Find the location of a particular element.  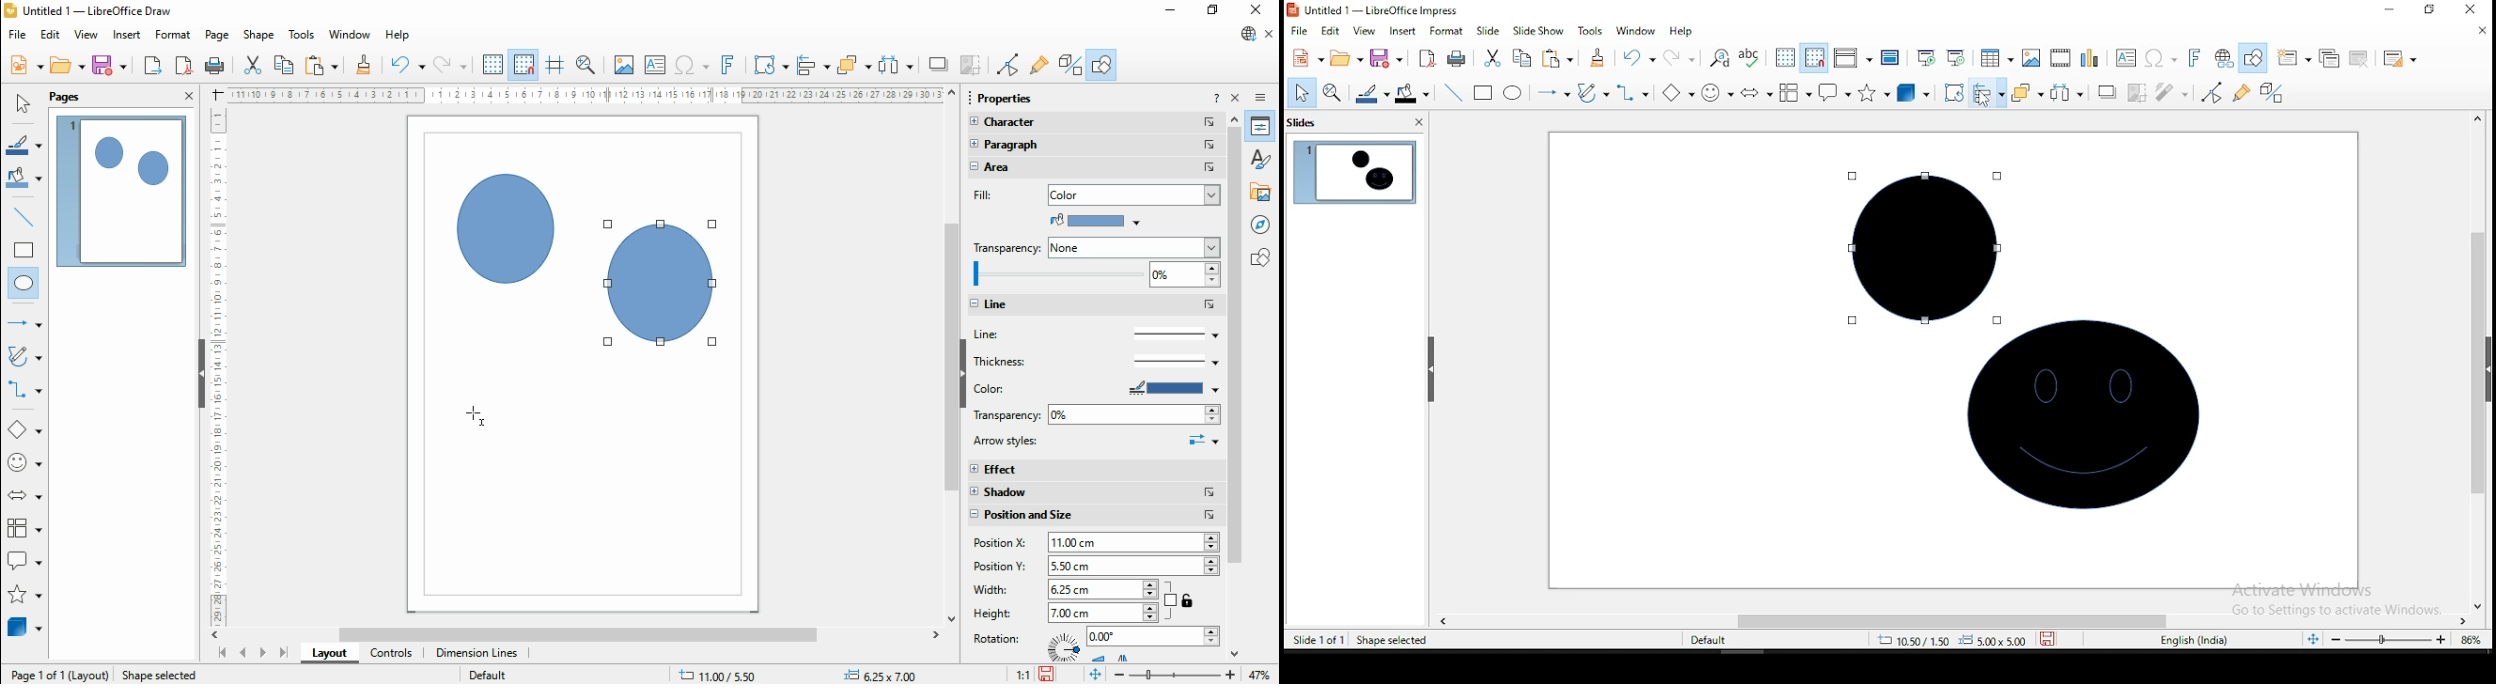

show glue point functions is located at coordinates (1041, 64).